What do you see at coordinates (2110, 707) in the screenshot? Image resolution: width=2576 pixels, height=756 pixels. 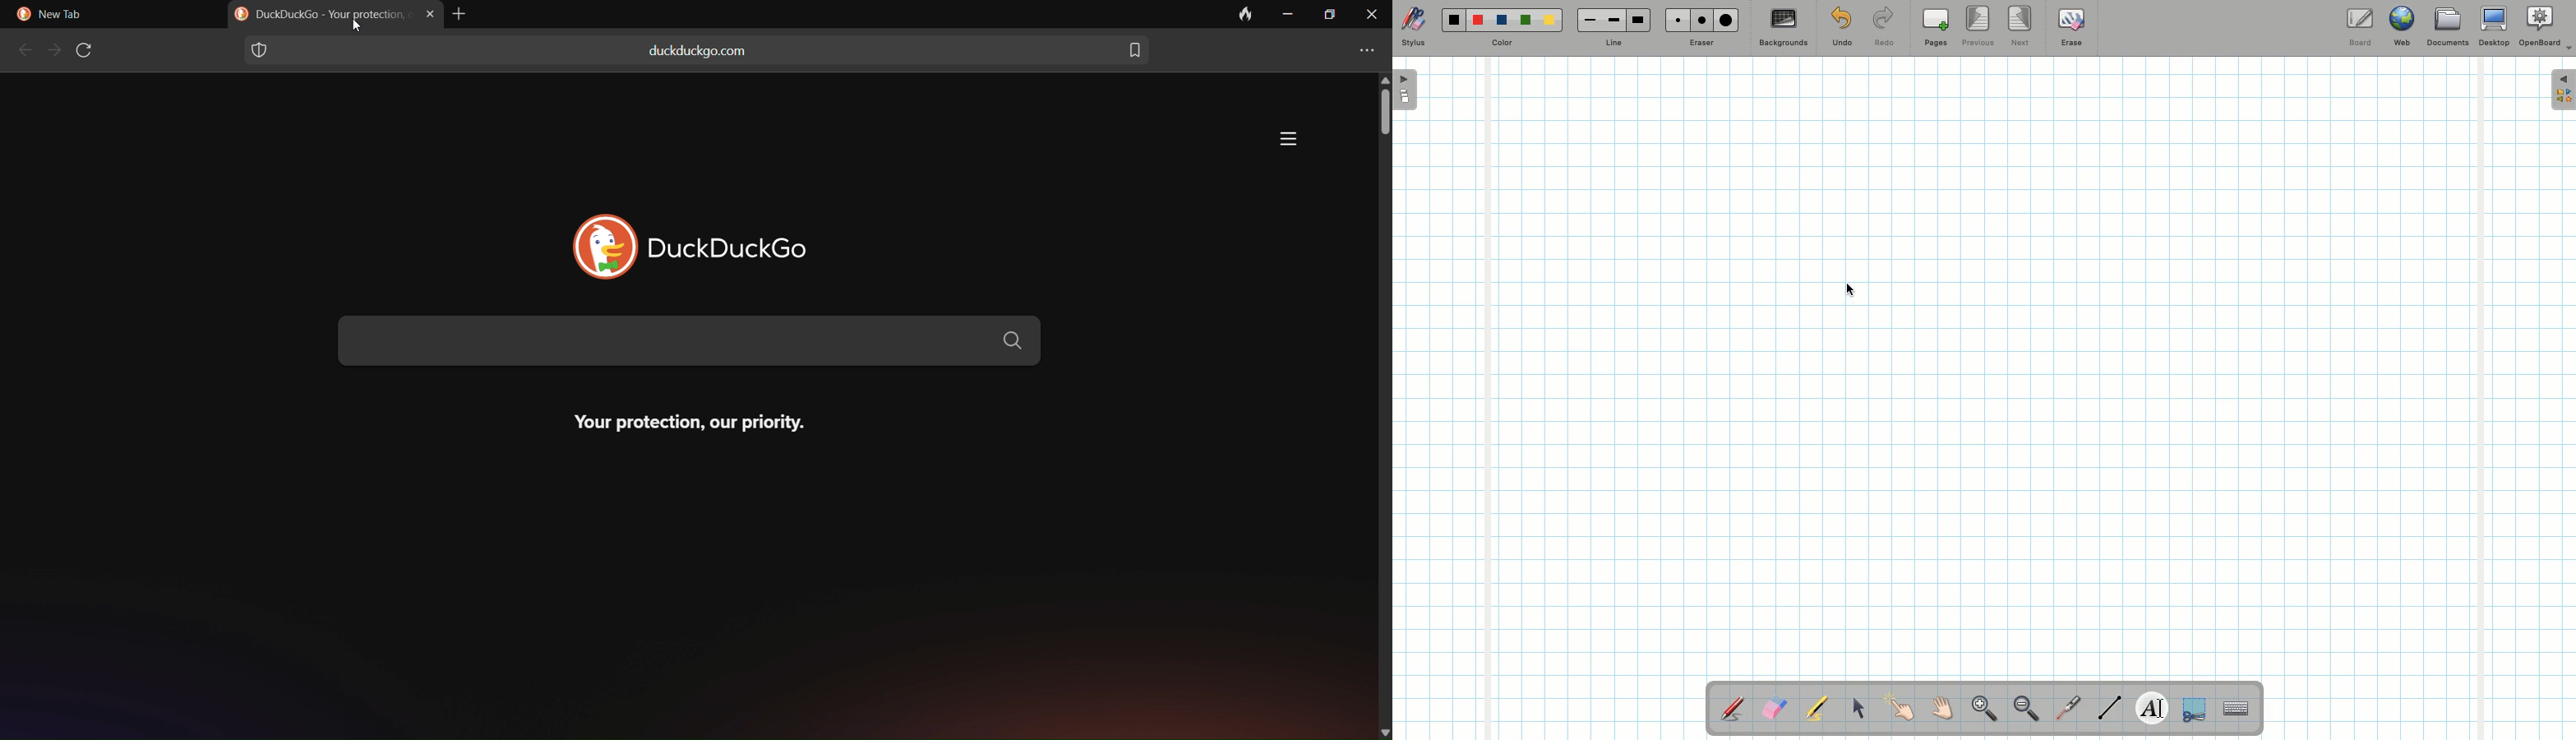 I see `Line` at bounding box center [2110, 707].